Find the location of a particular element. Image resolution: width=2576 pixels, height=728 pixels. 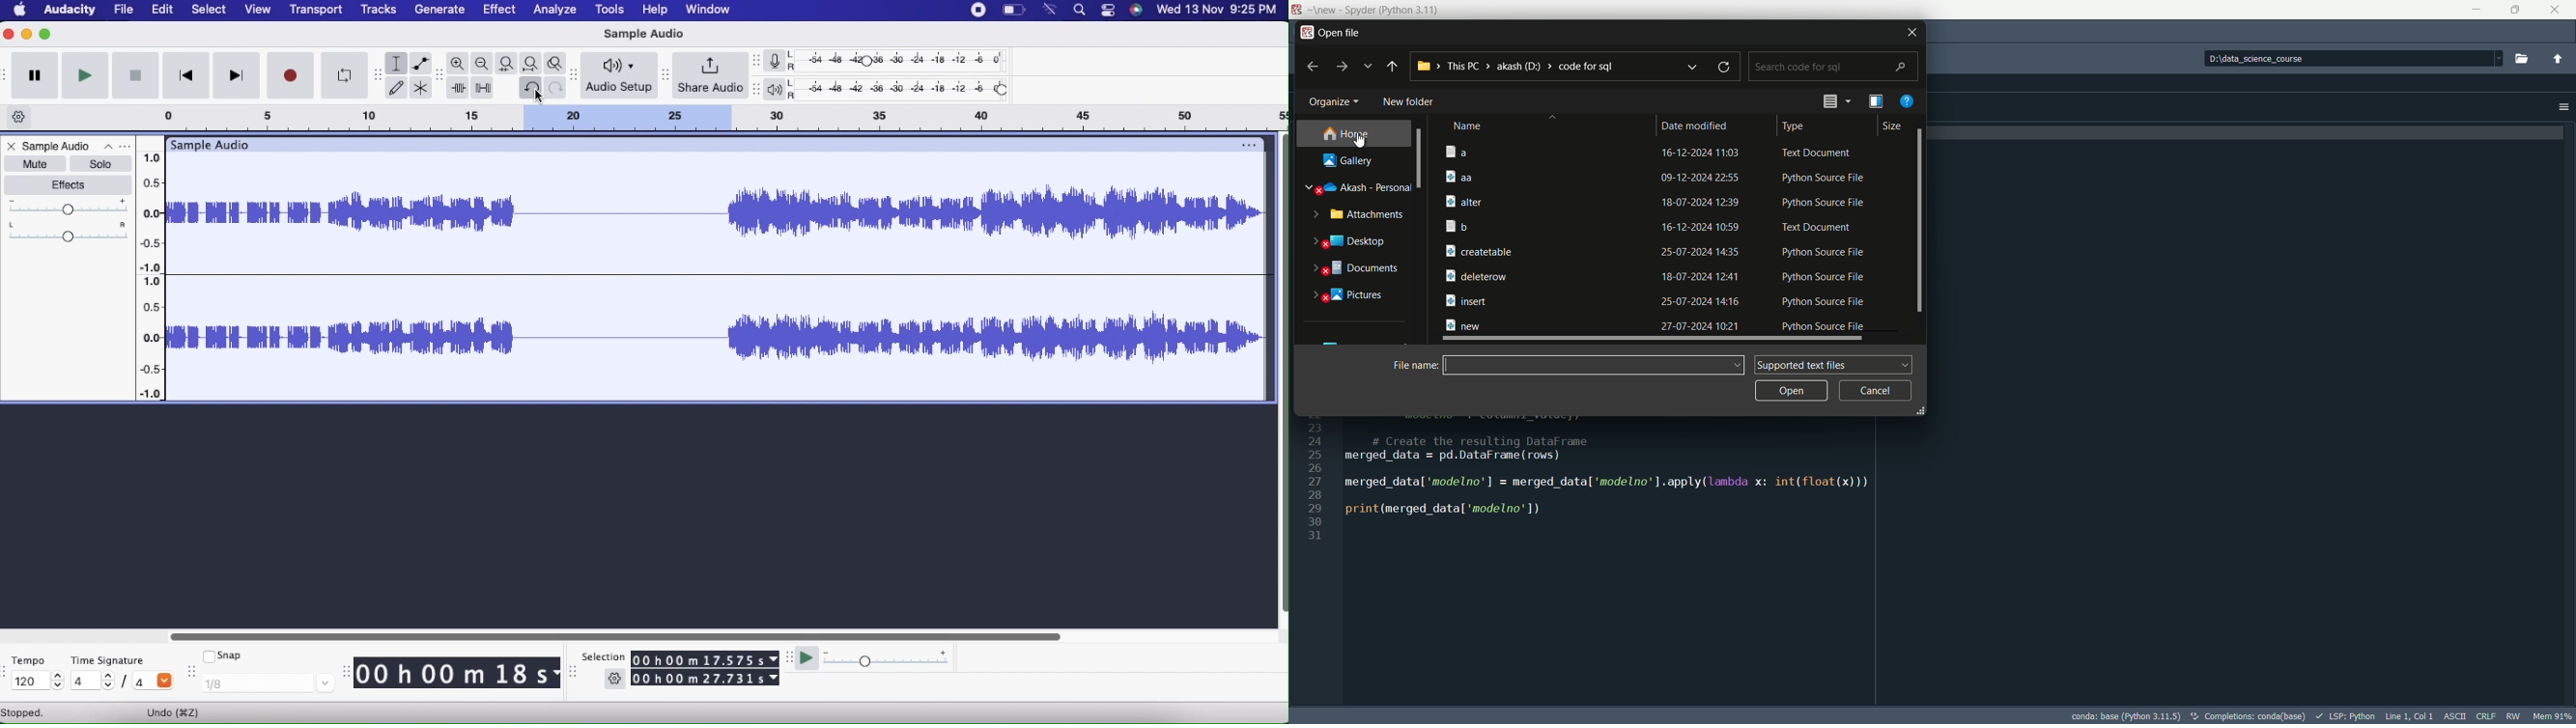

/ is located at coordinates (124, 682).